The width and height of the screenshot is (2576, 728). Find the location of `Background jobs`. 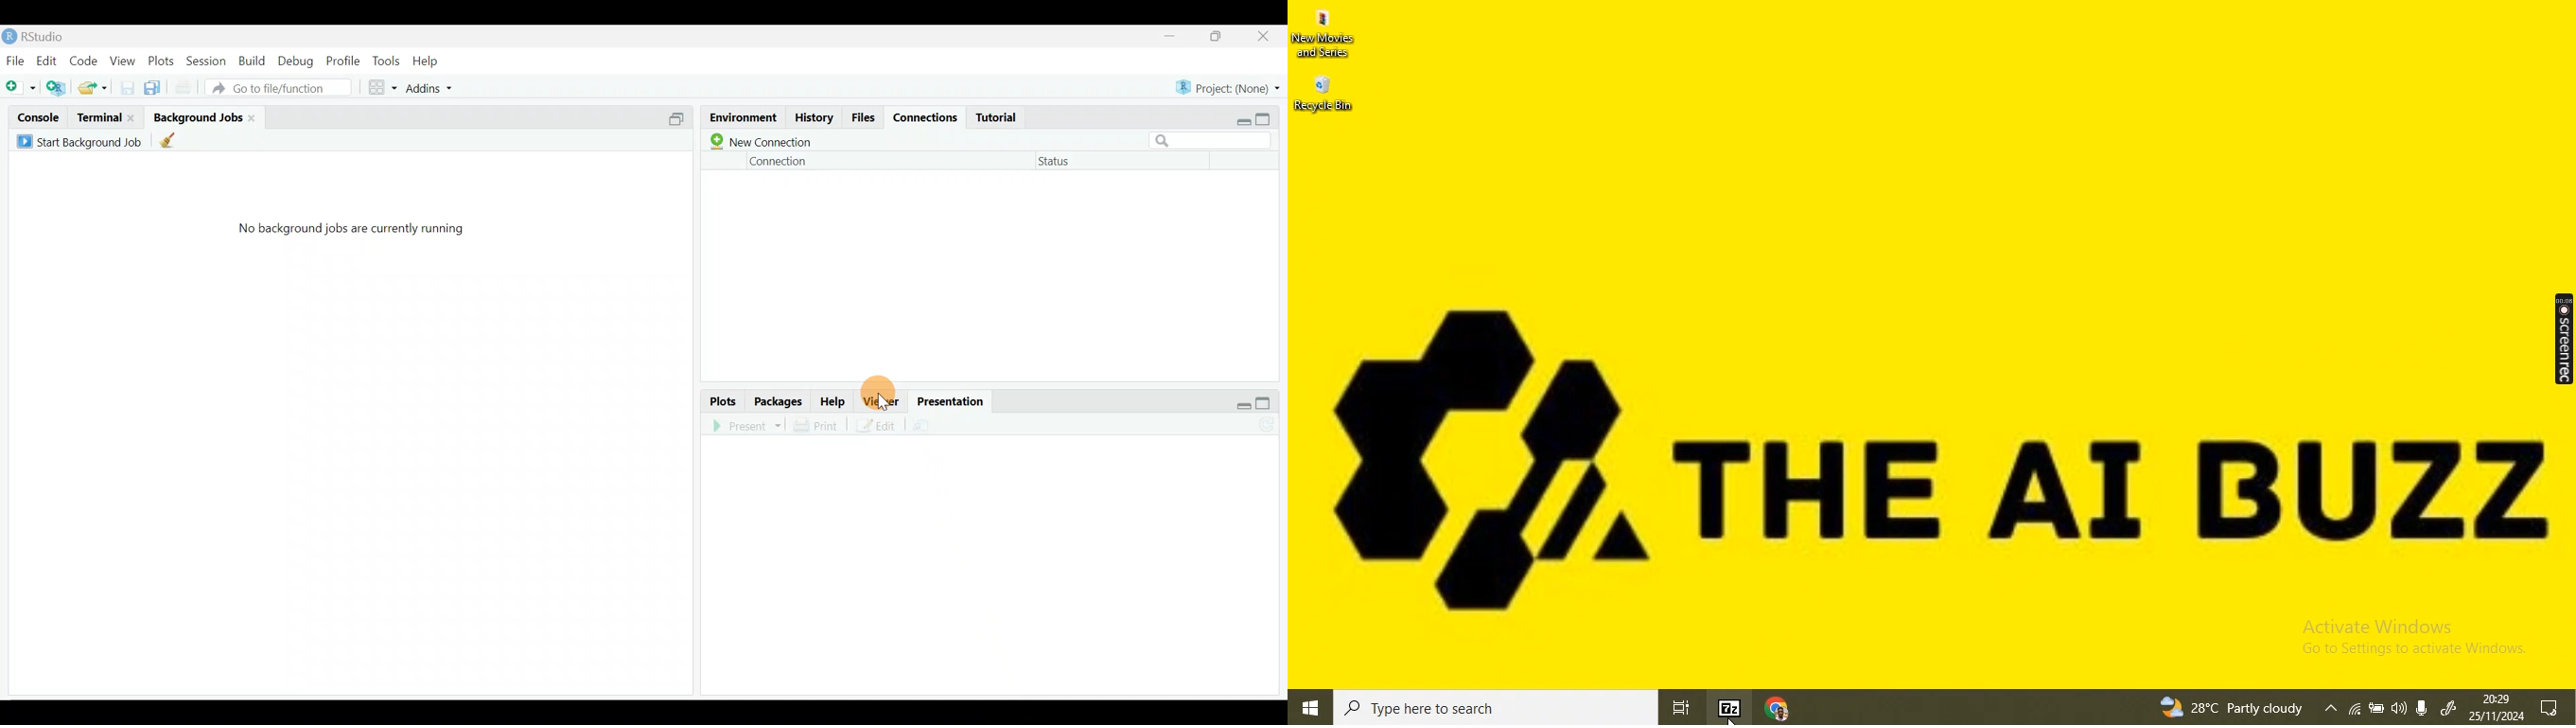

Background jobs is located at coordinates (197, 113).